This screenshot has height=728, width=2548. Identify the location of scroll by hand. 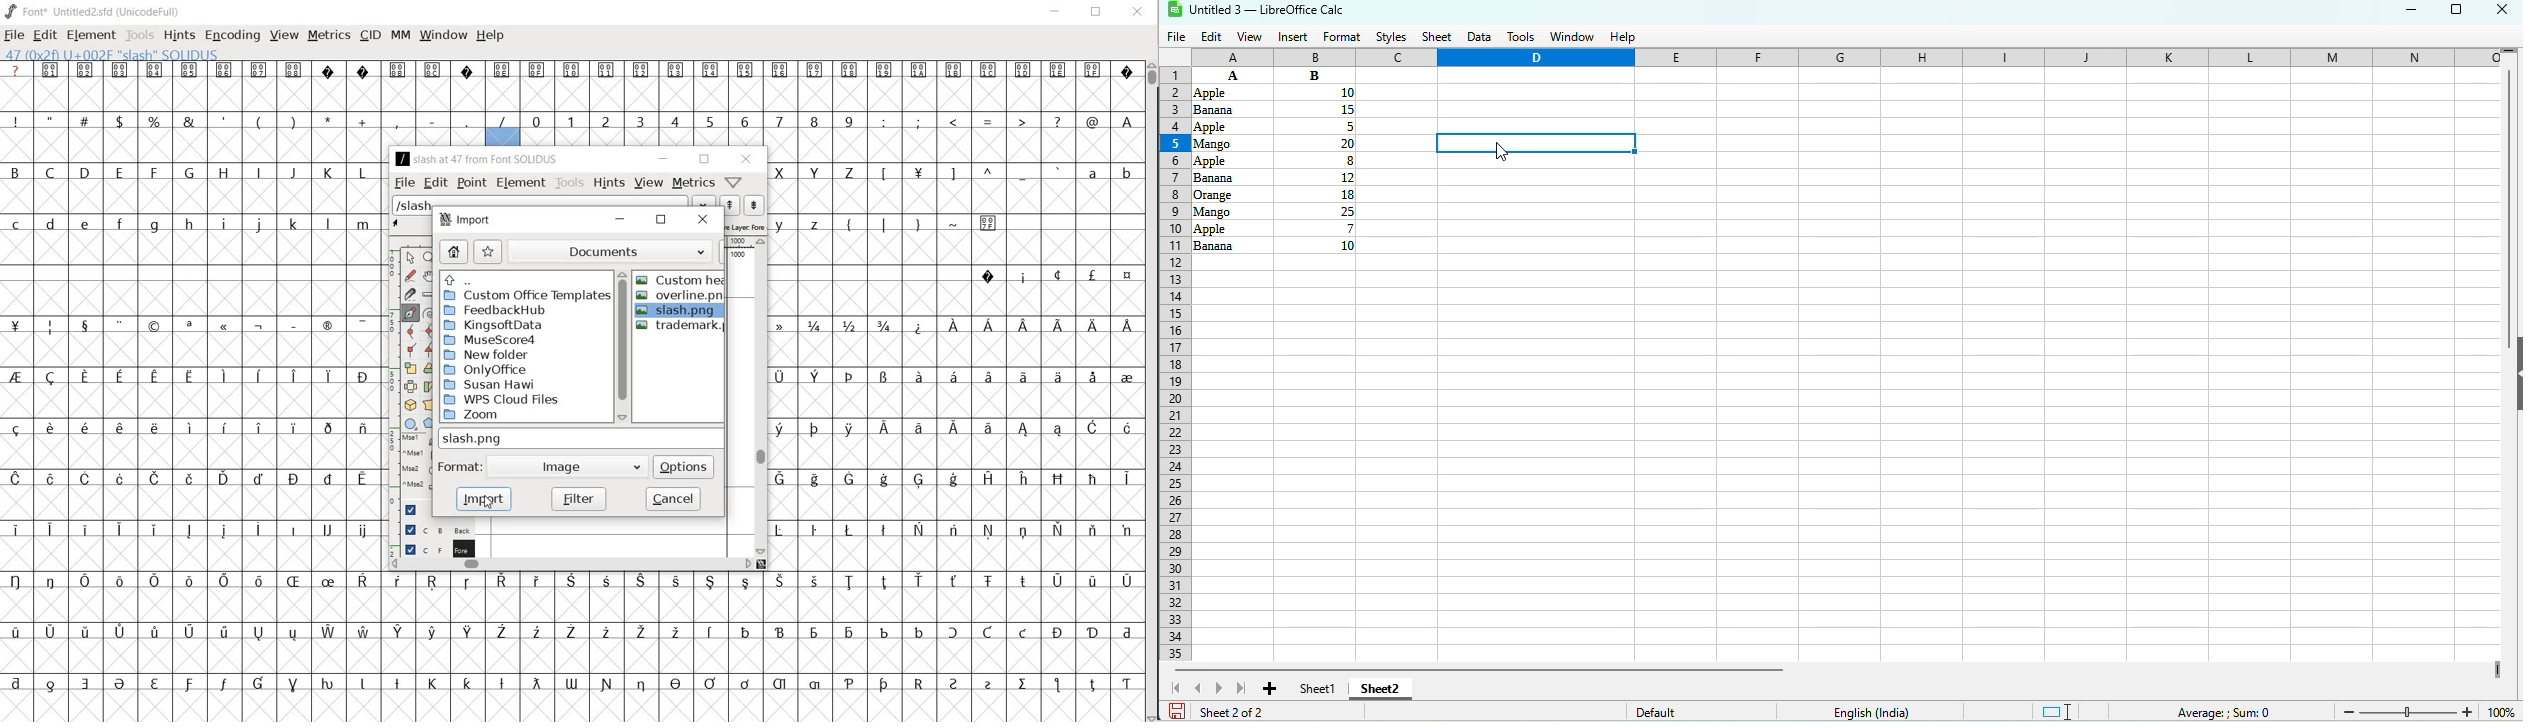
(428, 277).